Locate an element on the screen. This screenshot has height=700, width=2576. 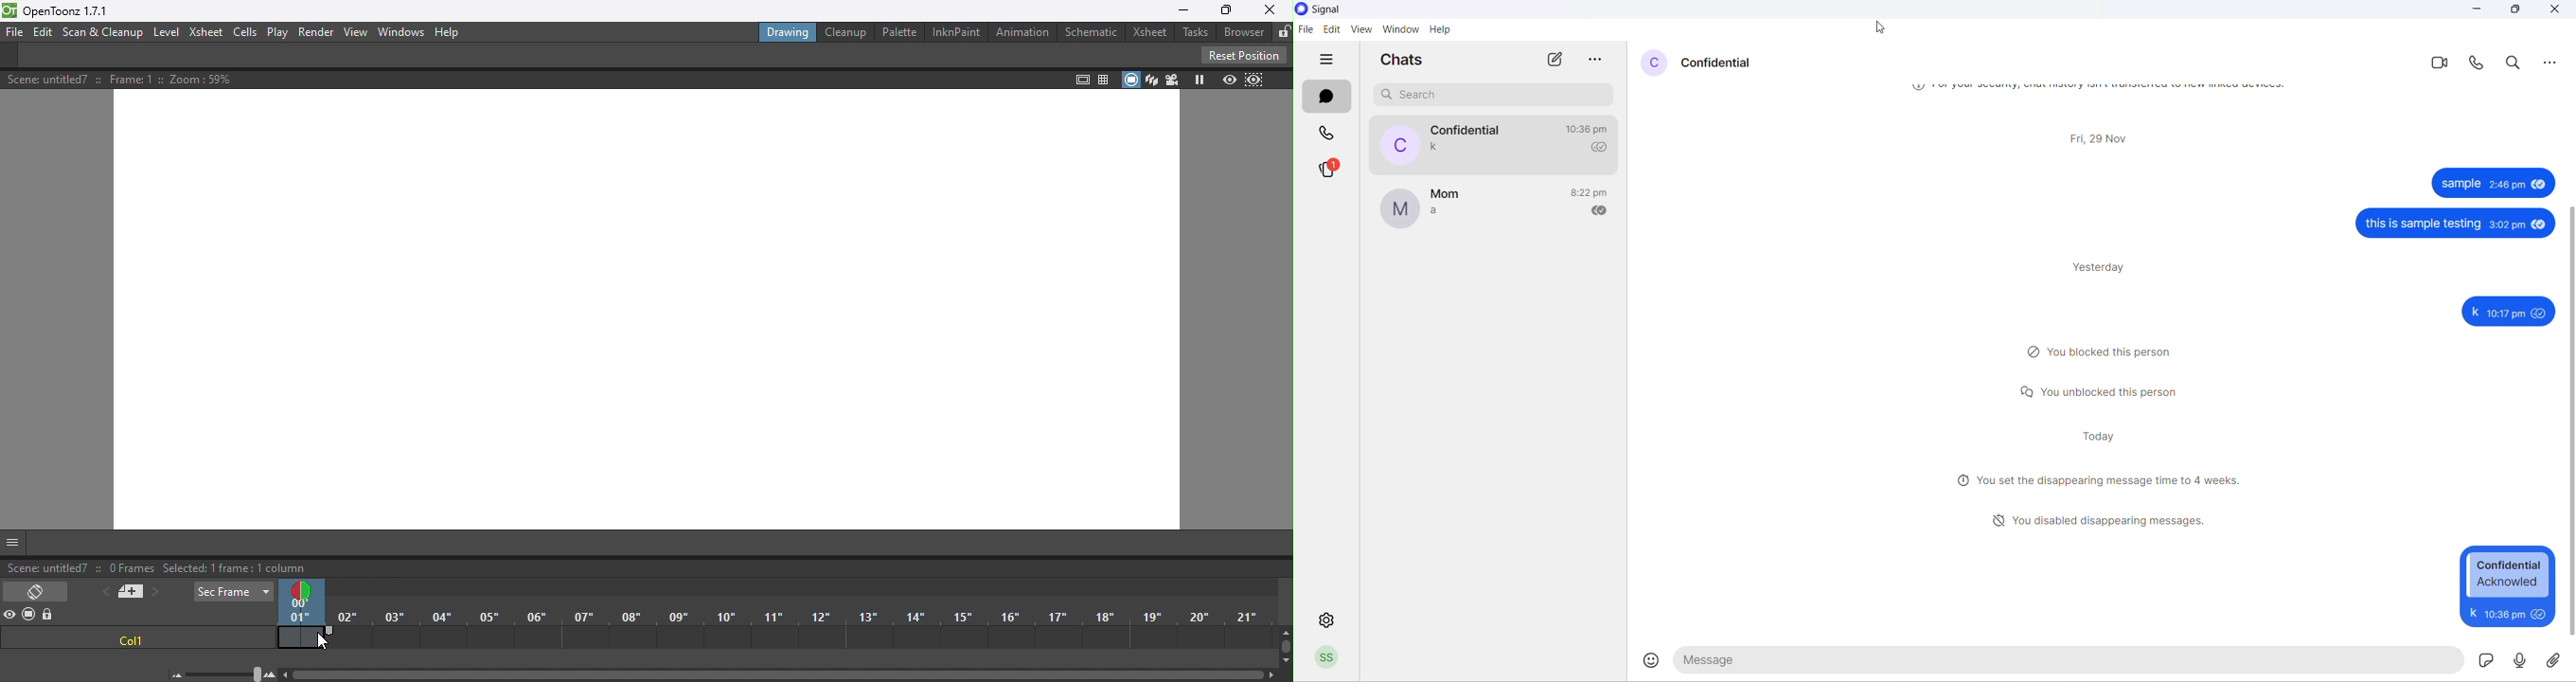
status bar is located at coordinates (647, 566).